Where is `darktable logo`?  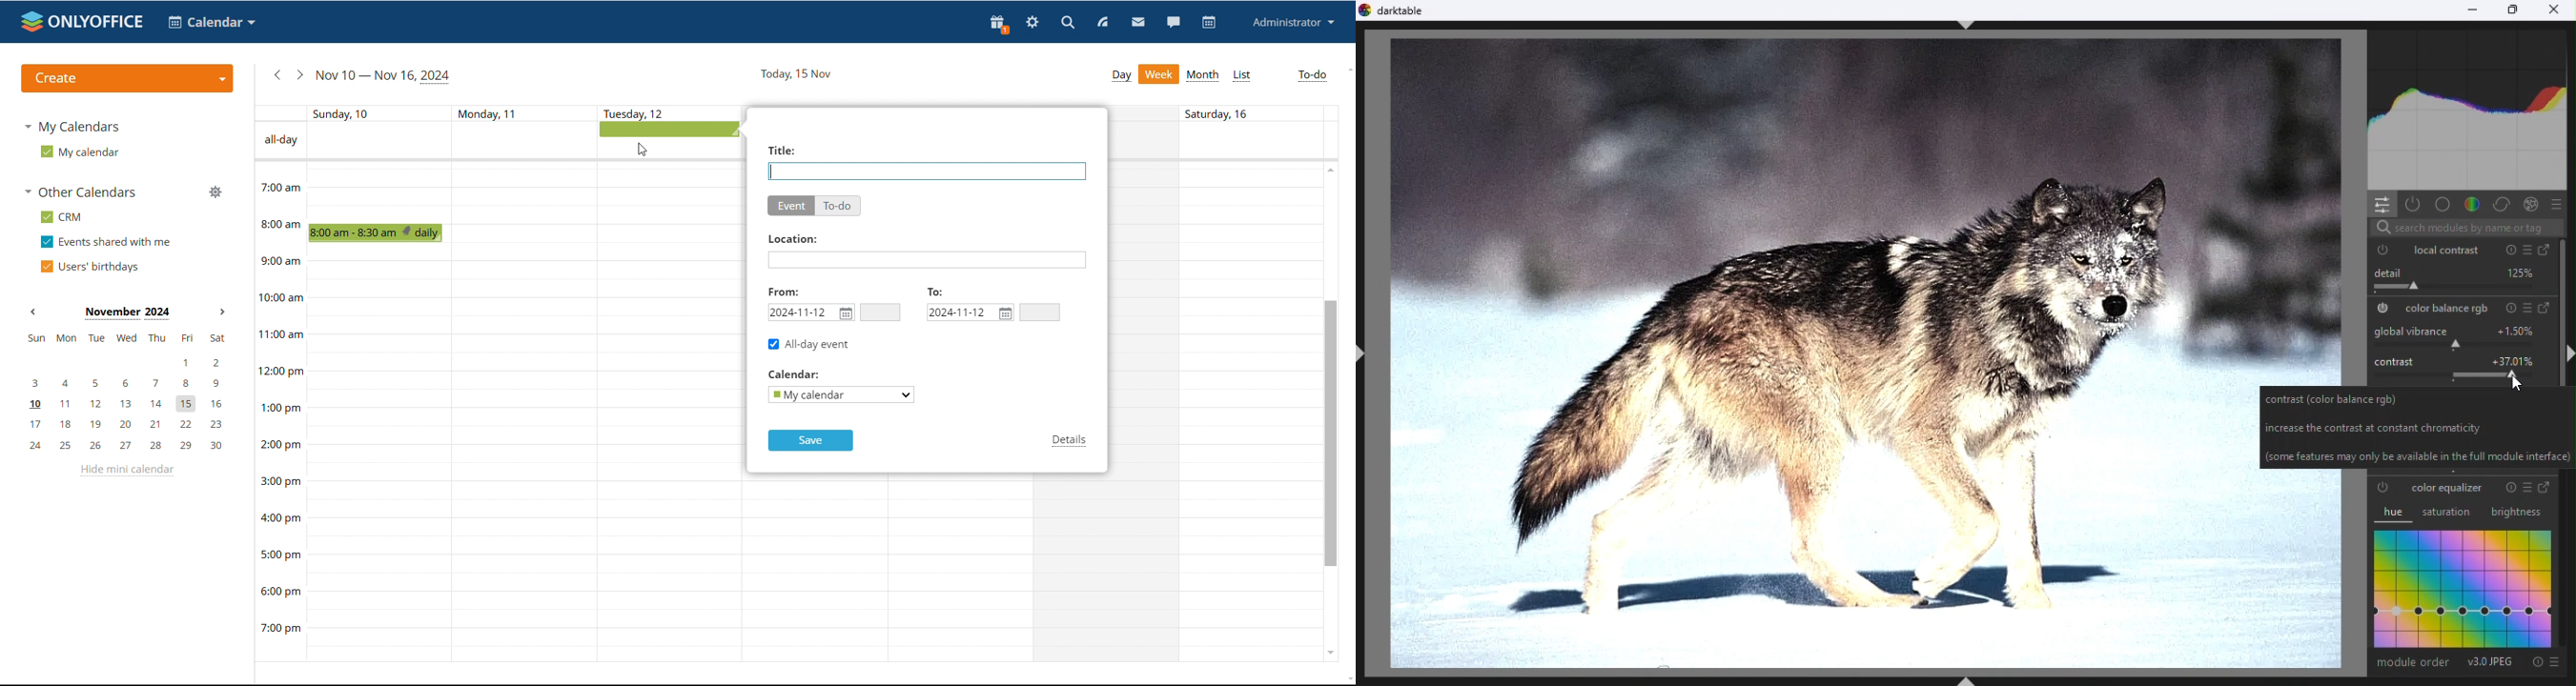 darktable logo is located at coordinates (1394, 11).